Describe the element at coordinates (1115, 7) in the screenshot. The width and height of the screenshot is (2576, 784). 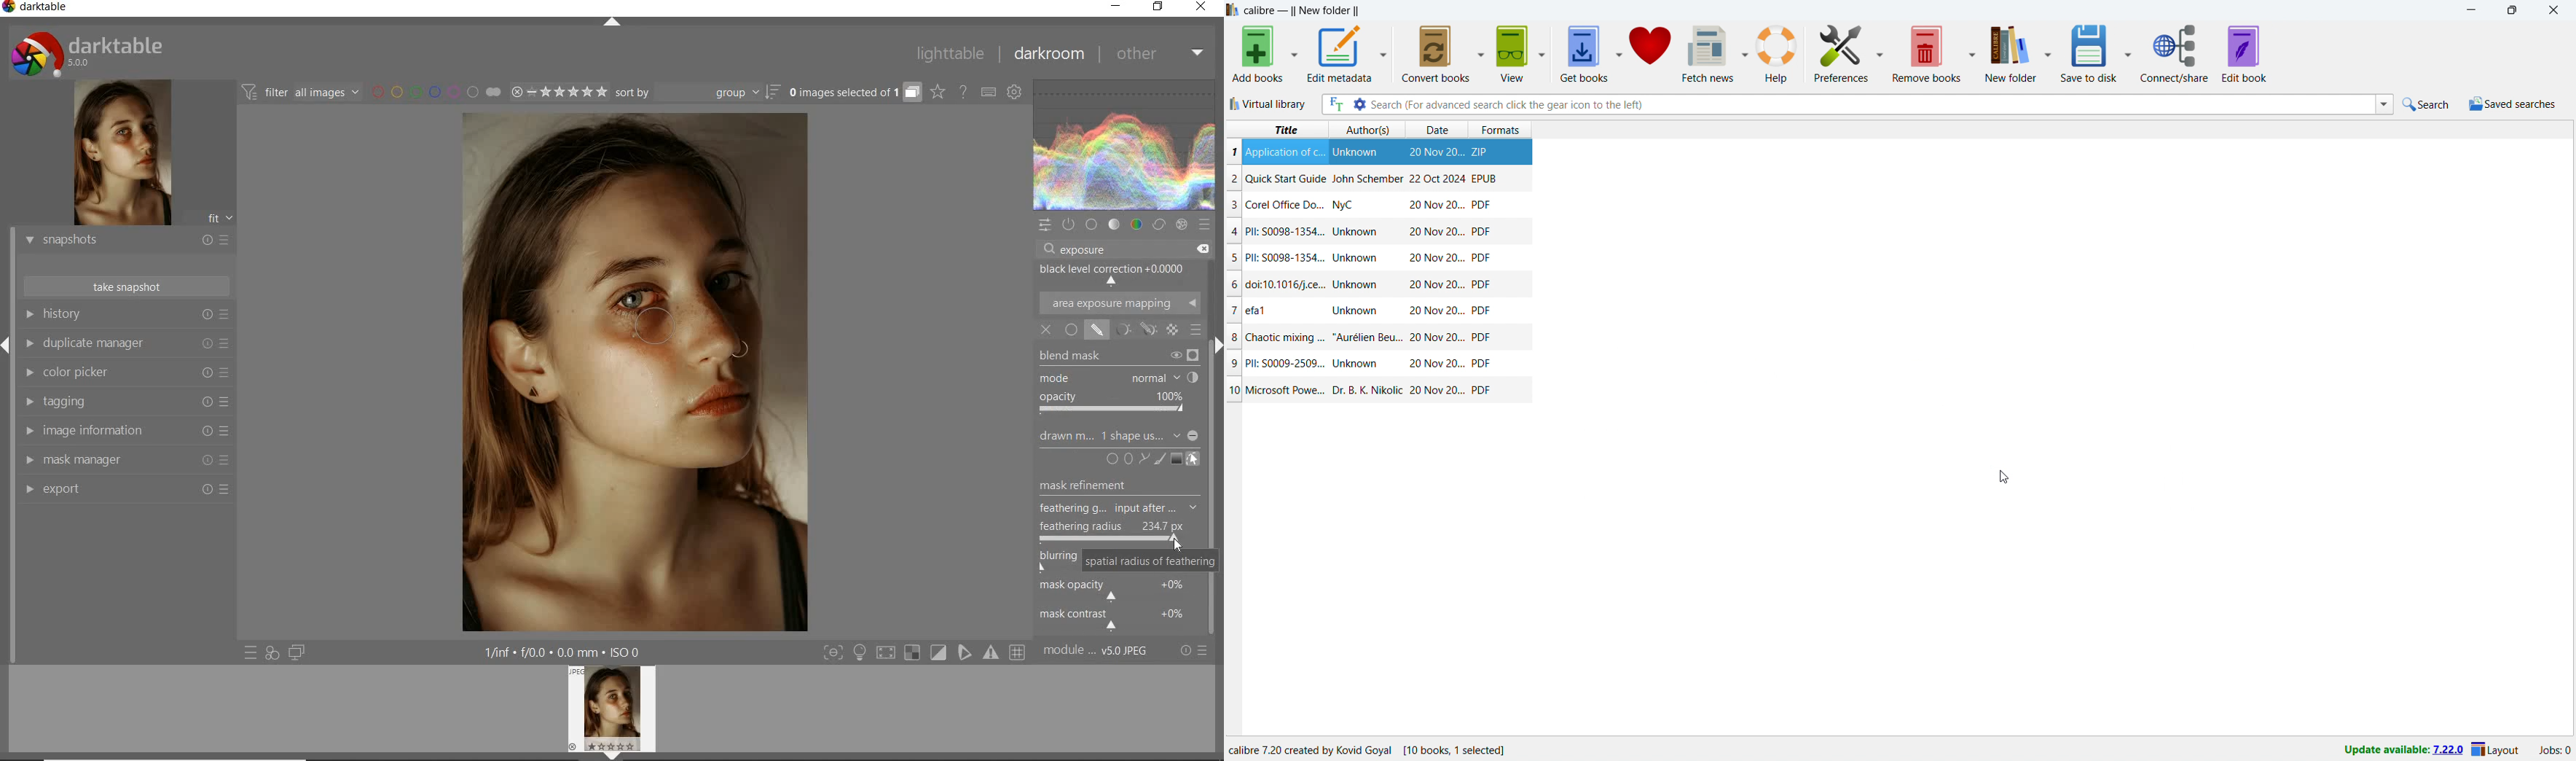
I see `minimize` at that location.